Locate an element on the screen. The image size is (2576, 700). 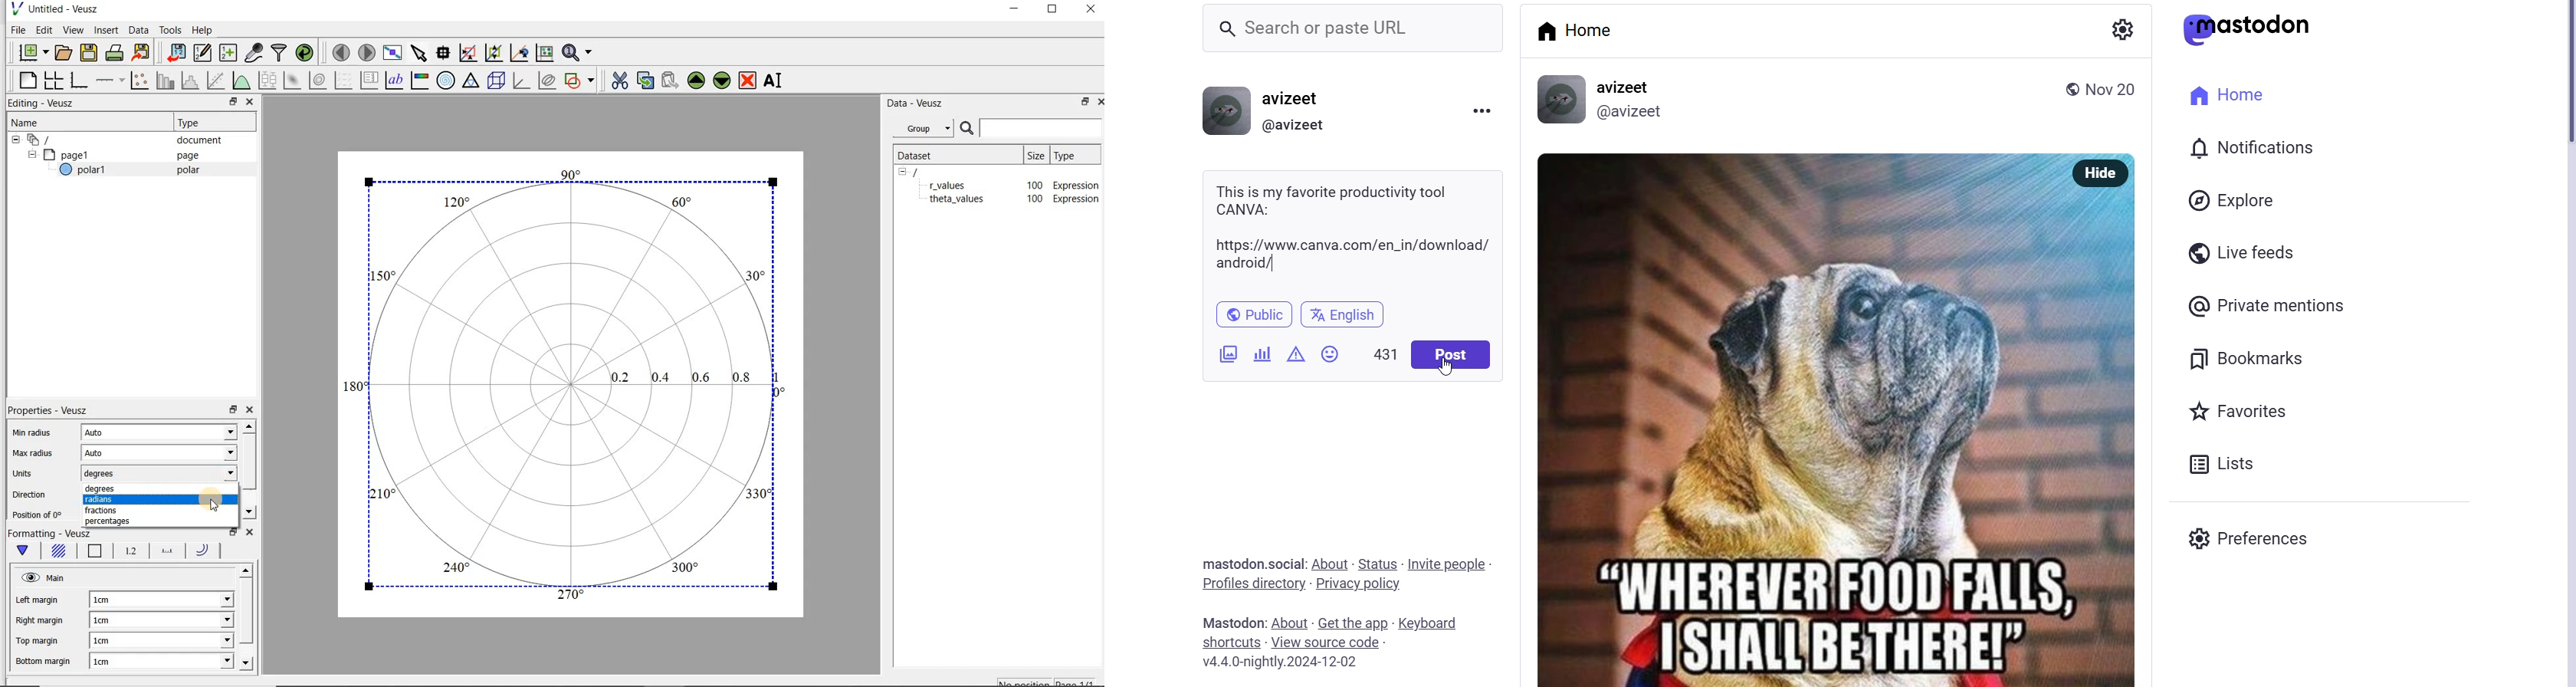
Max radius is located at coordinates (31, 452).